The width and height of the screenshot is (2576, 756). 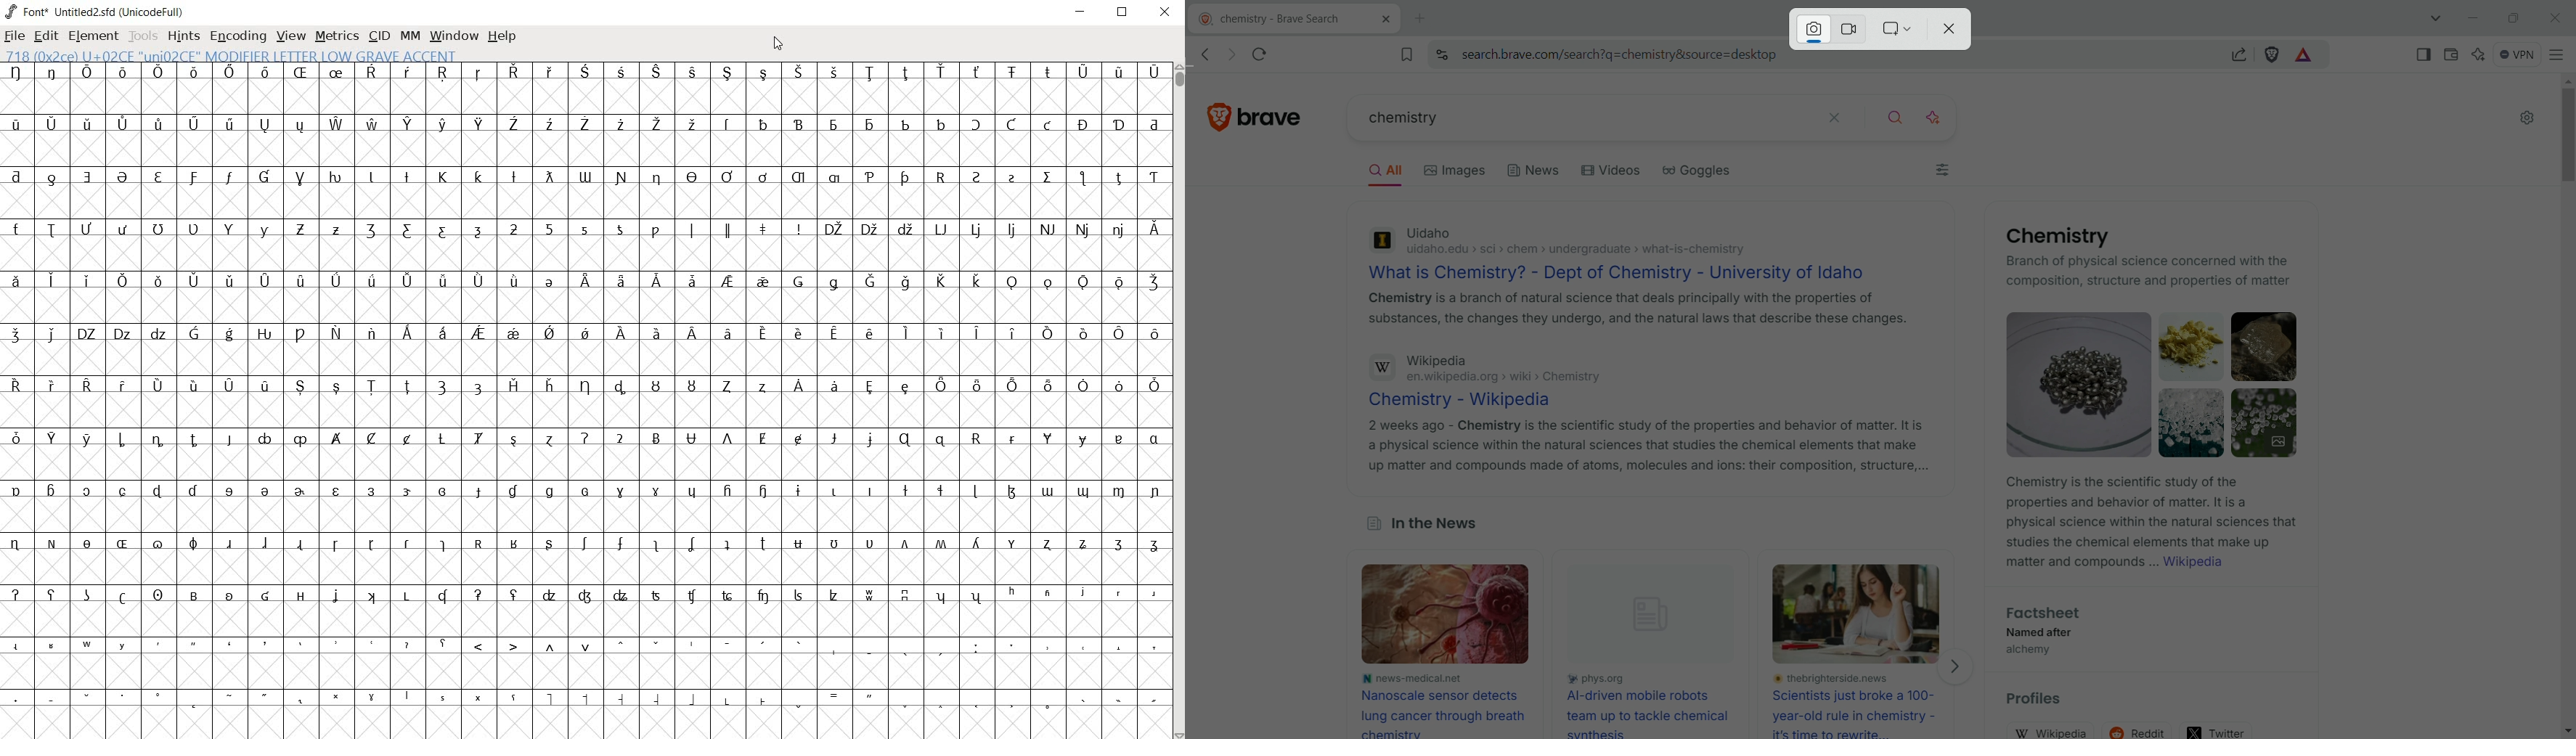 What do you see at coordinates (291, 37) in the screenshot?
I see `view` at bounding box center [291, 37].